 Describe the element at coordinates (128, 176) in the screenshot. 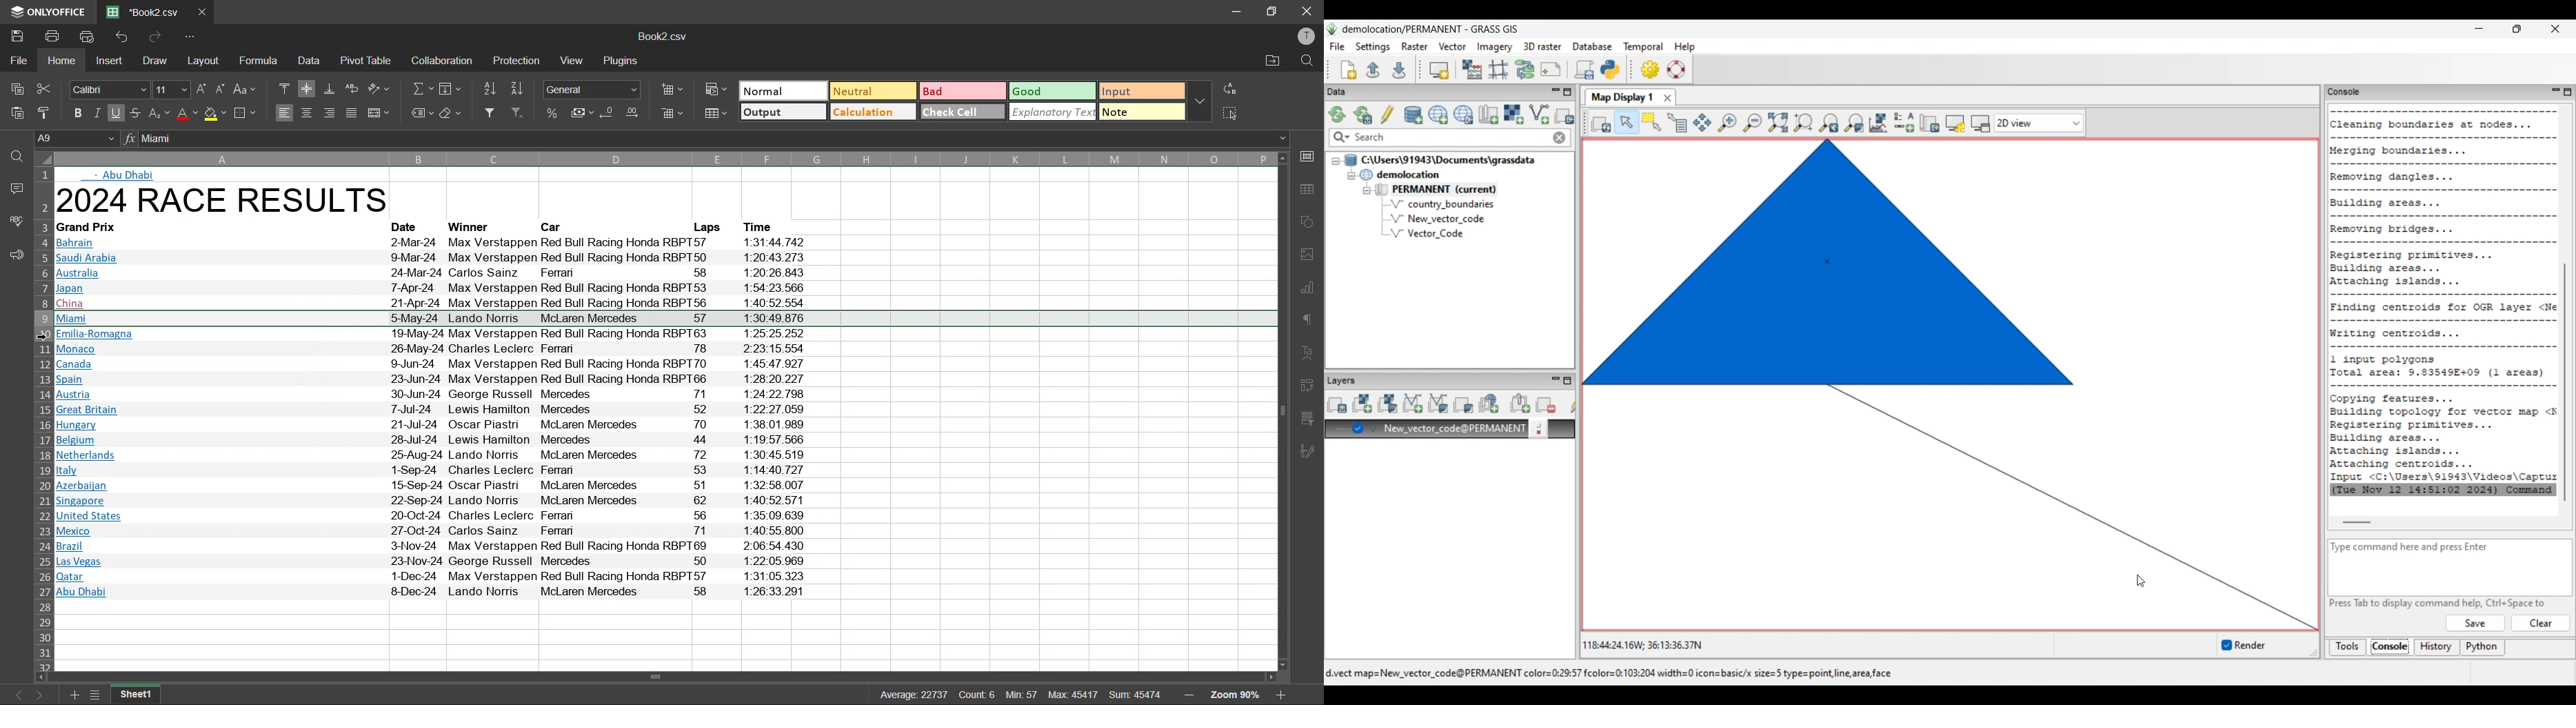

I see `Abu Dhabi` at that location.